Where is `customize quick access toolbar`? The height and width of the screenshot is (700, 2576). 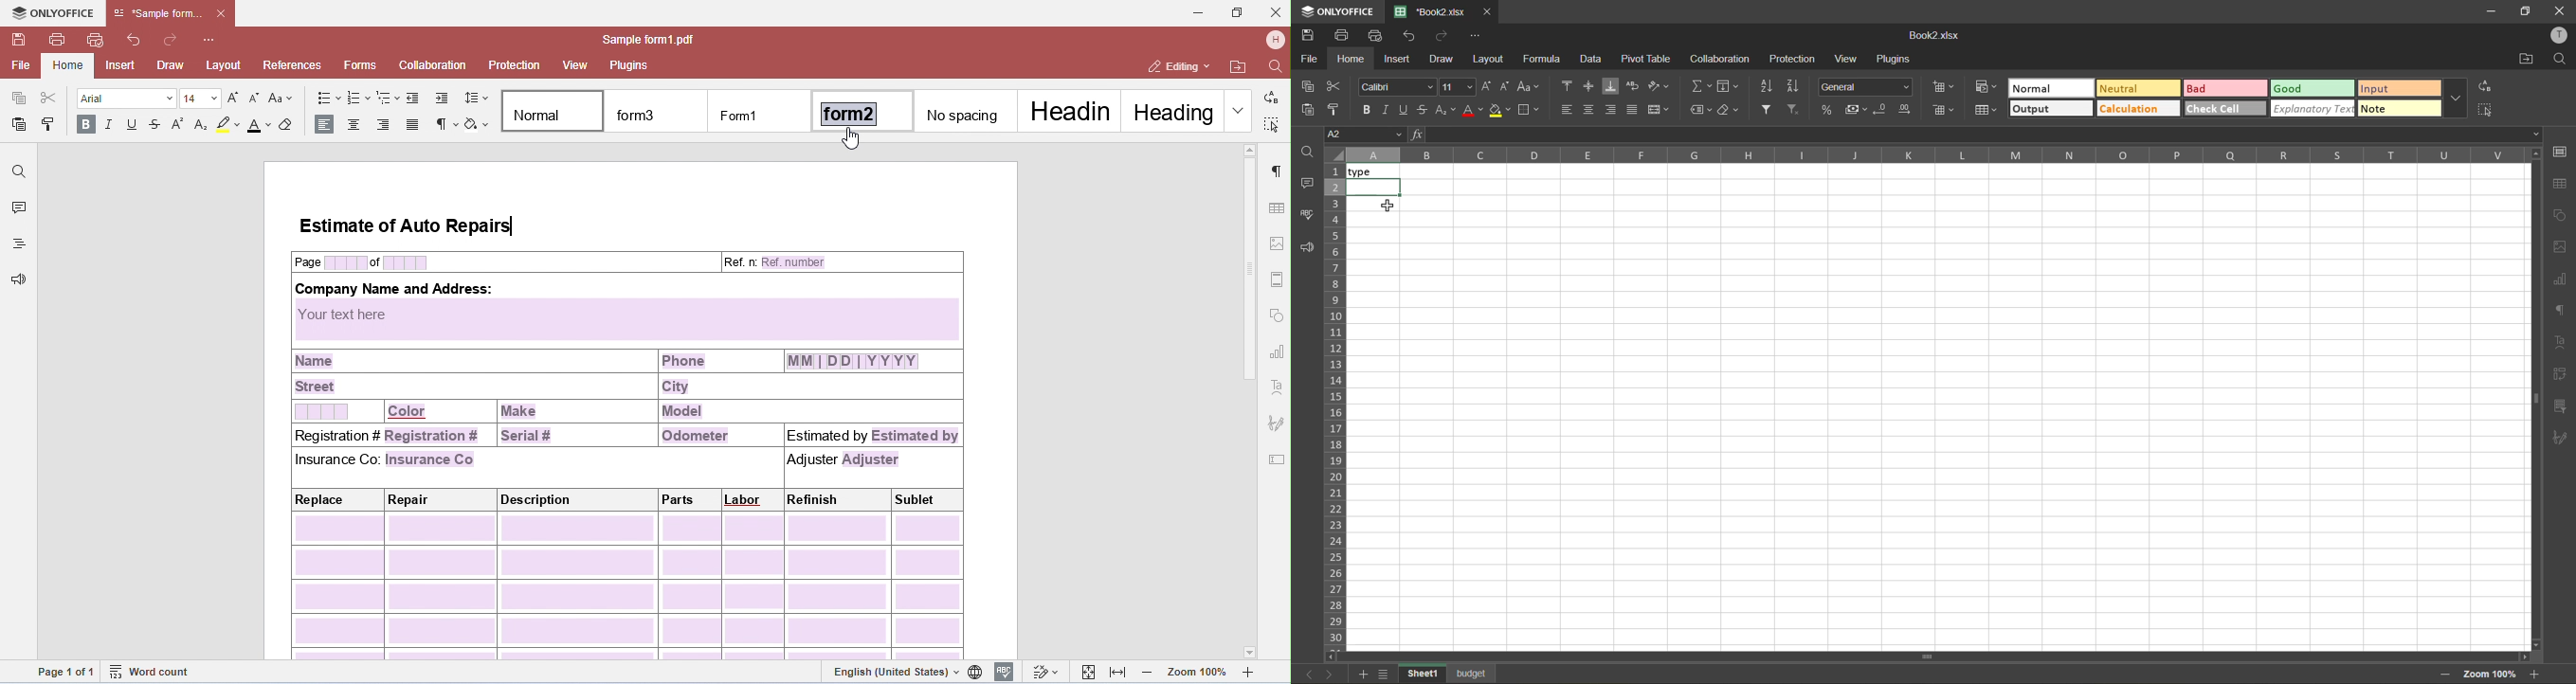
customize quick access toolbar is located at coordinates (1479, 35).